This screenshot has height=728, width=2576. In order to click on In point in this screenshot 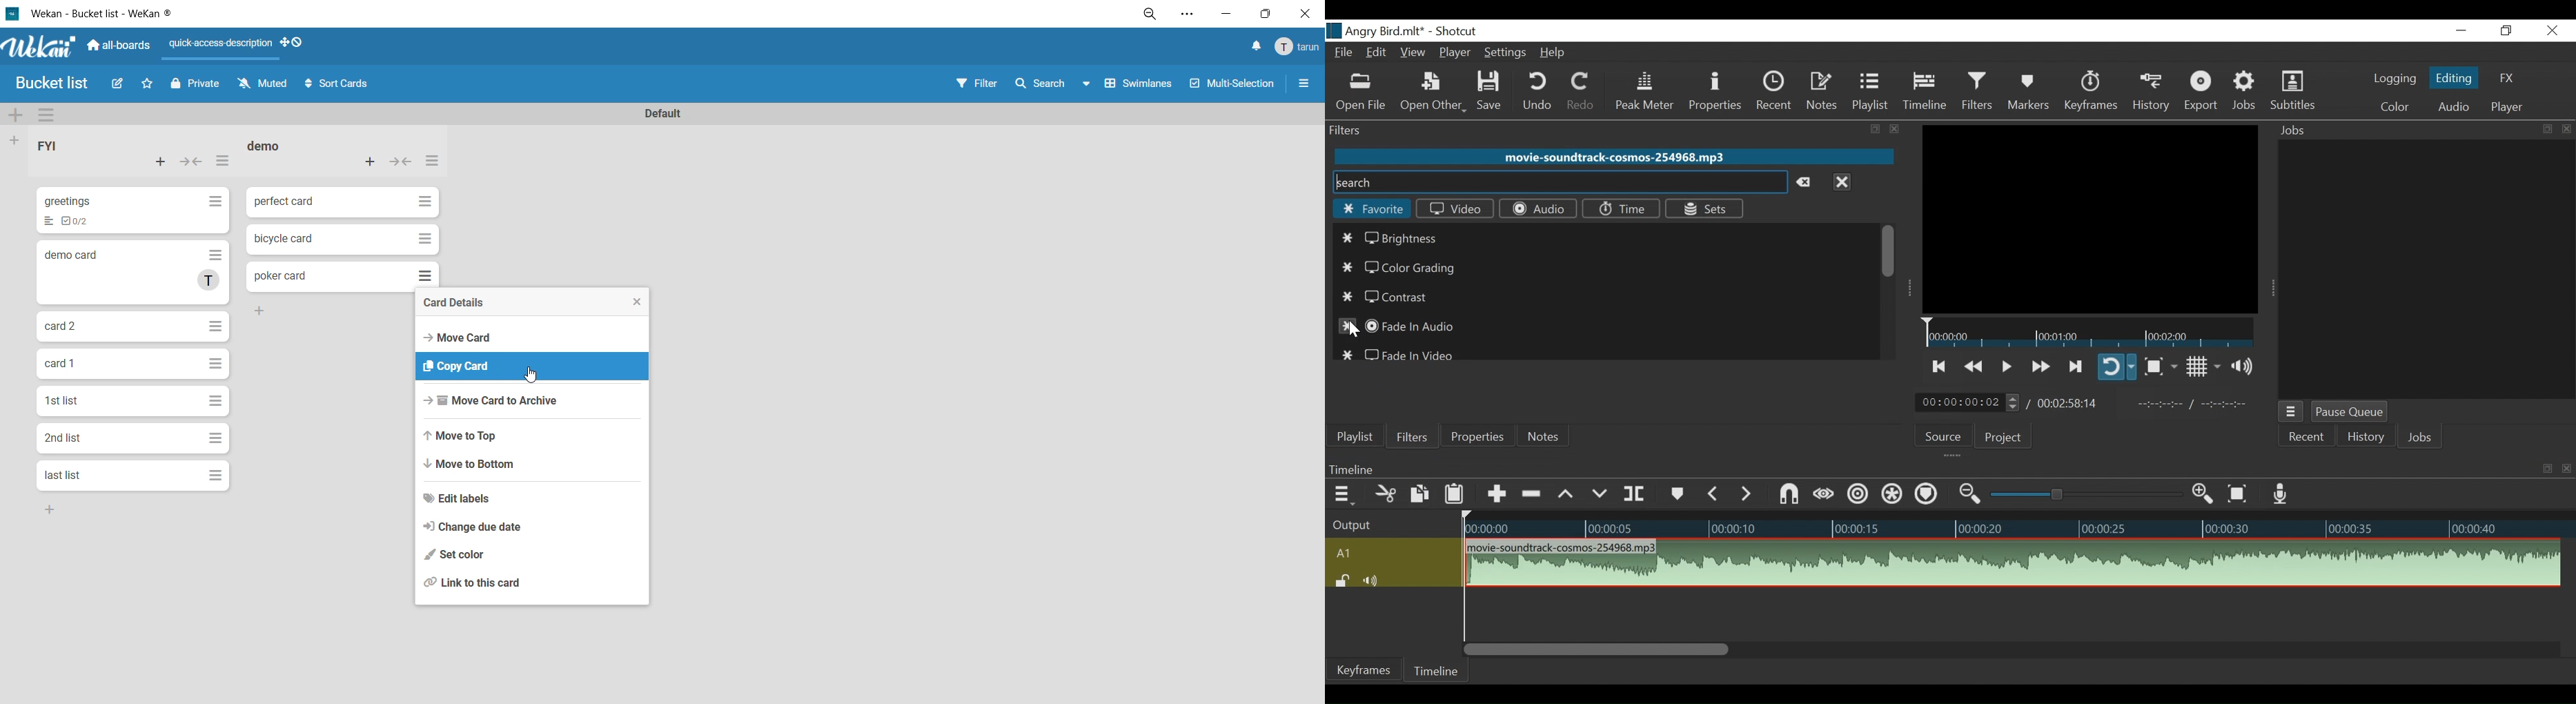, I will do `click(2192, 405)`.